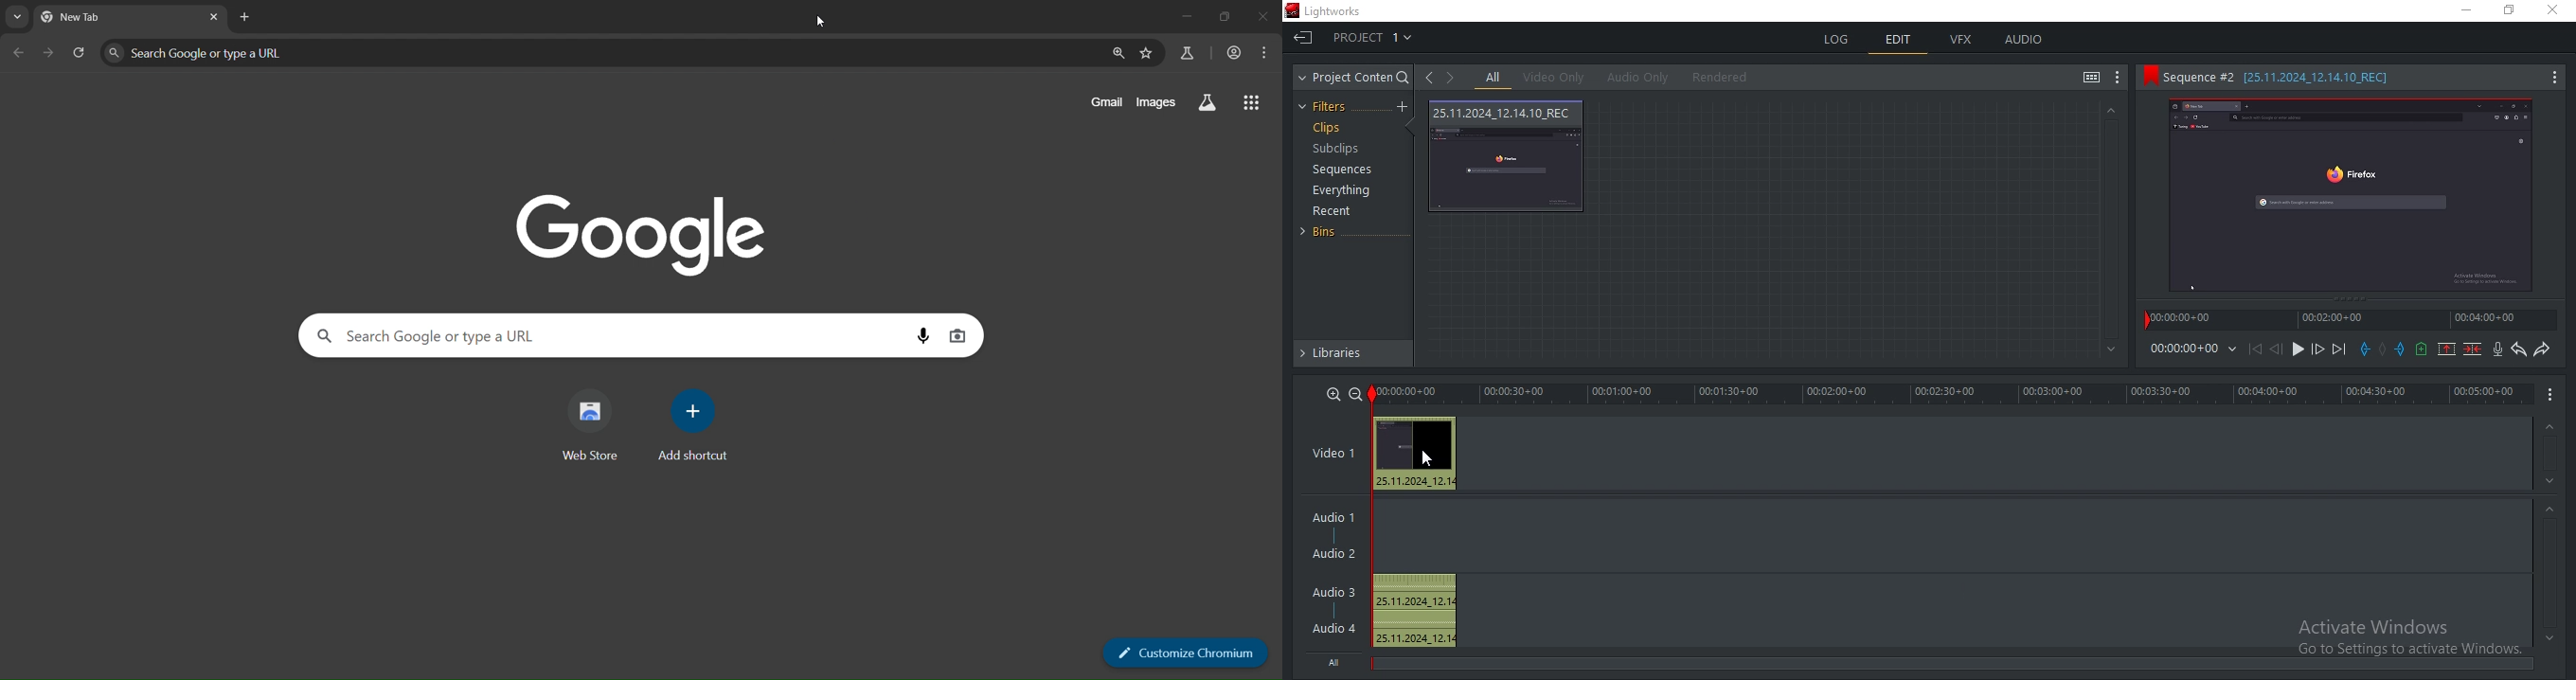 The image size is (2576, 700). I want to click on sequence 2, so click(2352, 79).